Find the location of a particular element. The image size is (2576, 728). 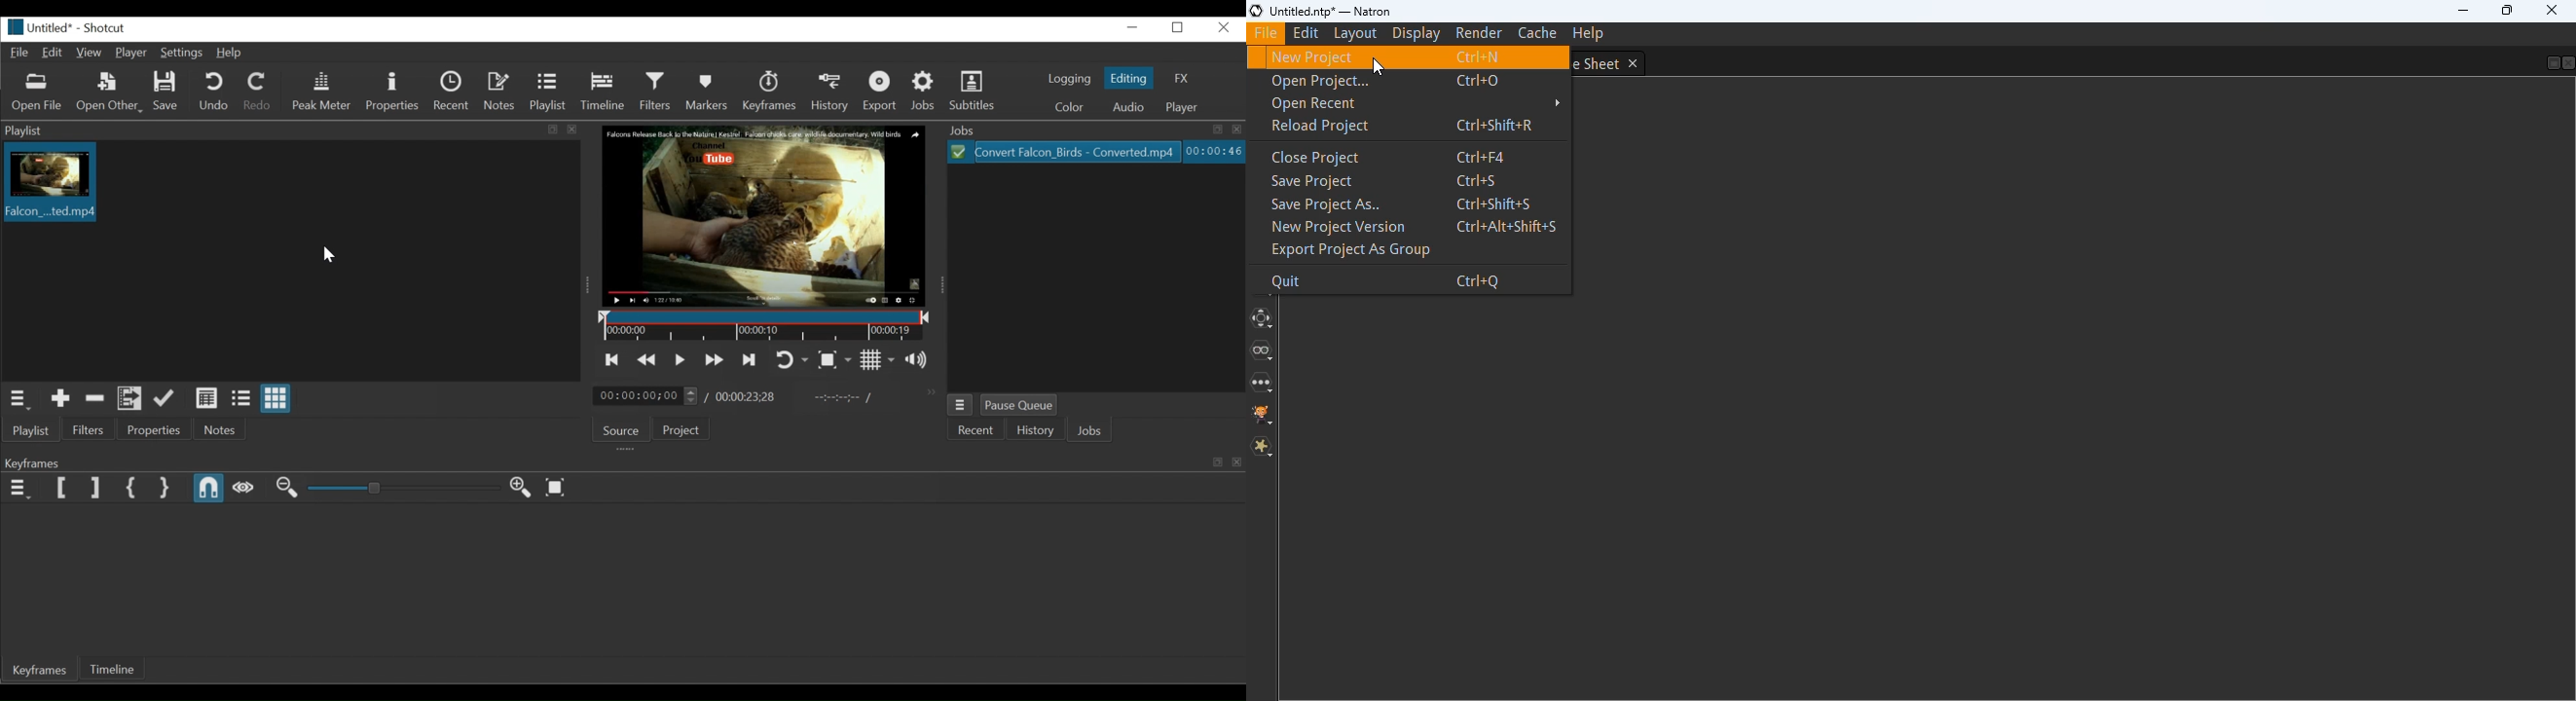

logging is located at coordinates (1070, 80).